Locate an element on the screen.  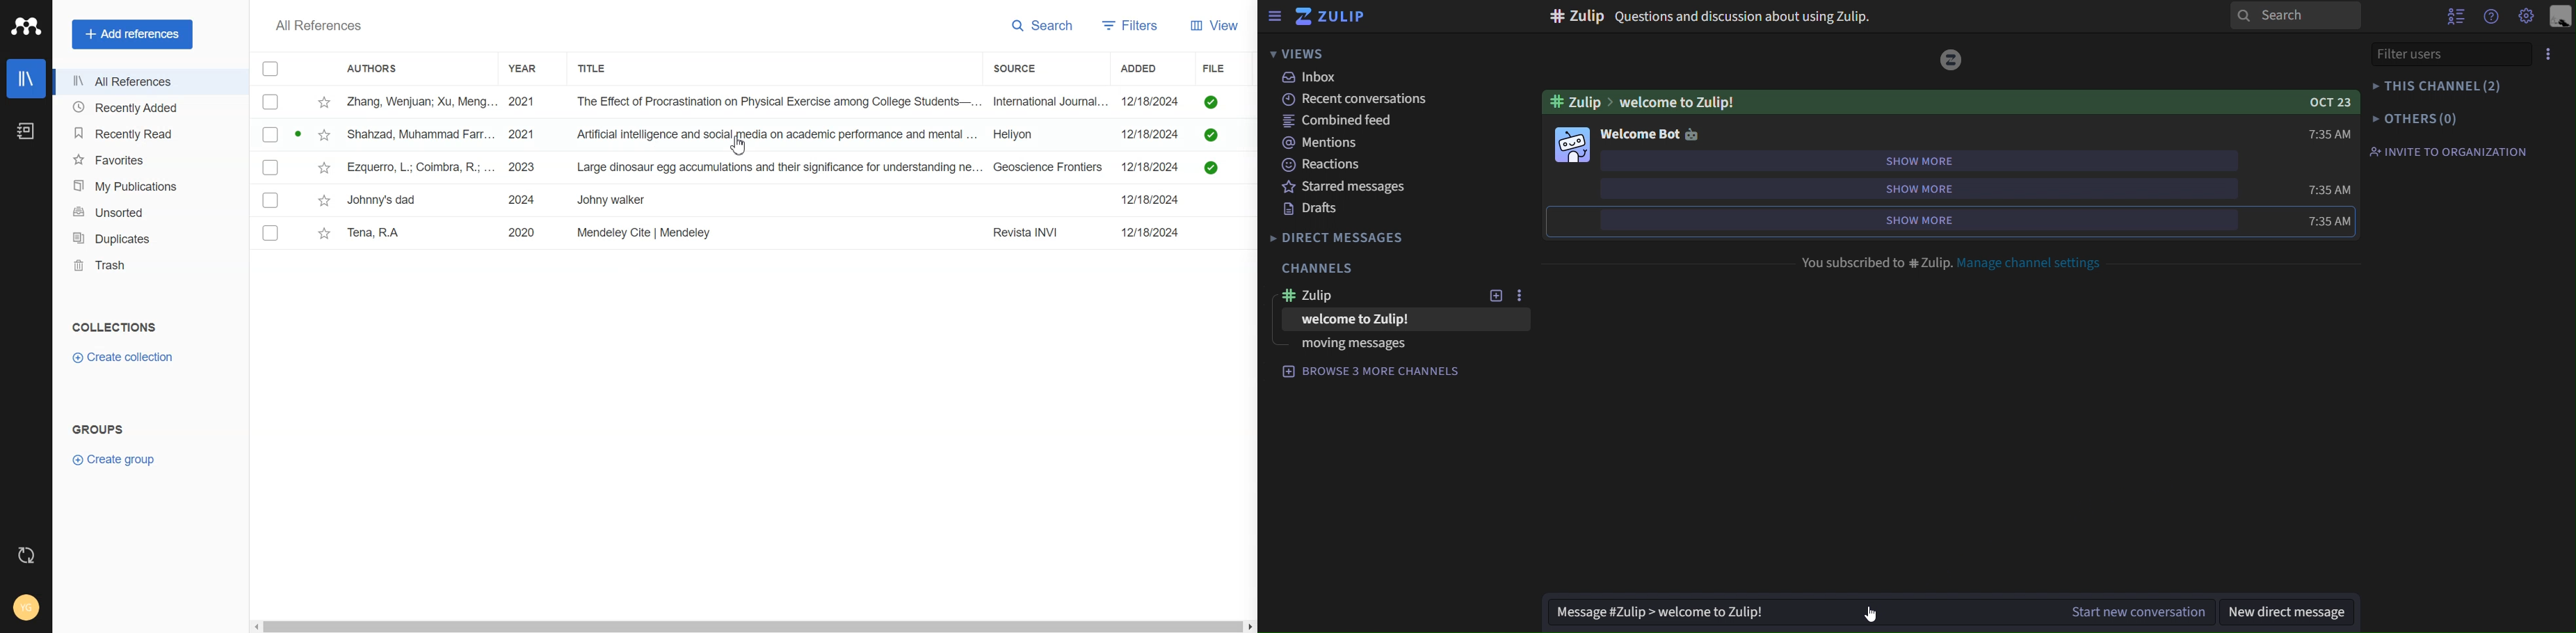
invite to organization is located at coordinates (2452, 152).